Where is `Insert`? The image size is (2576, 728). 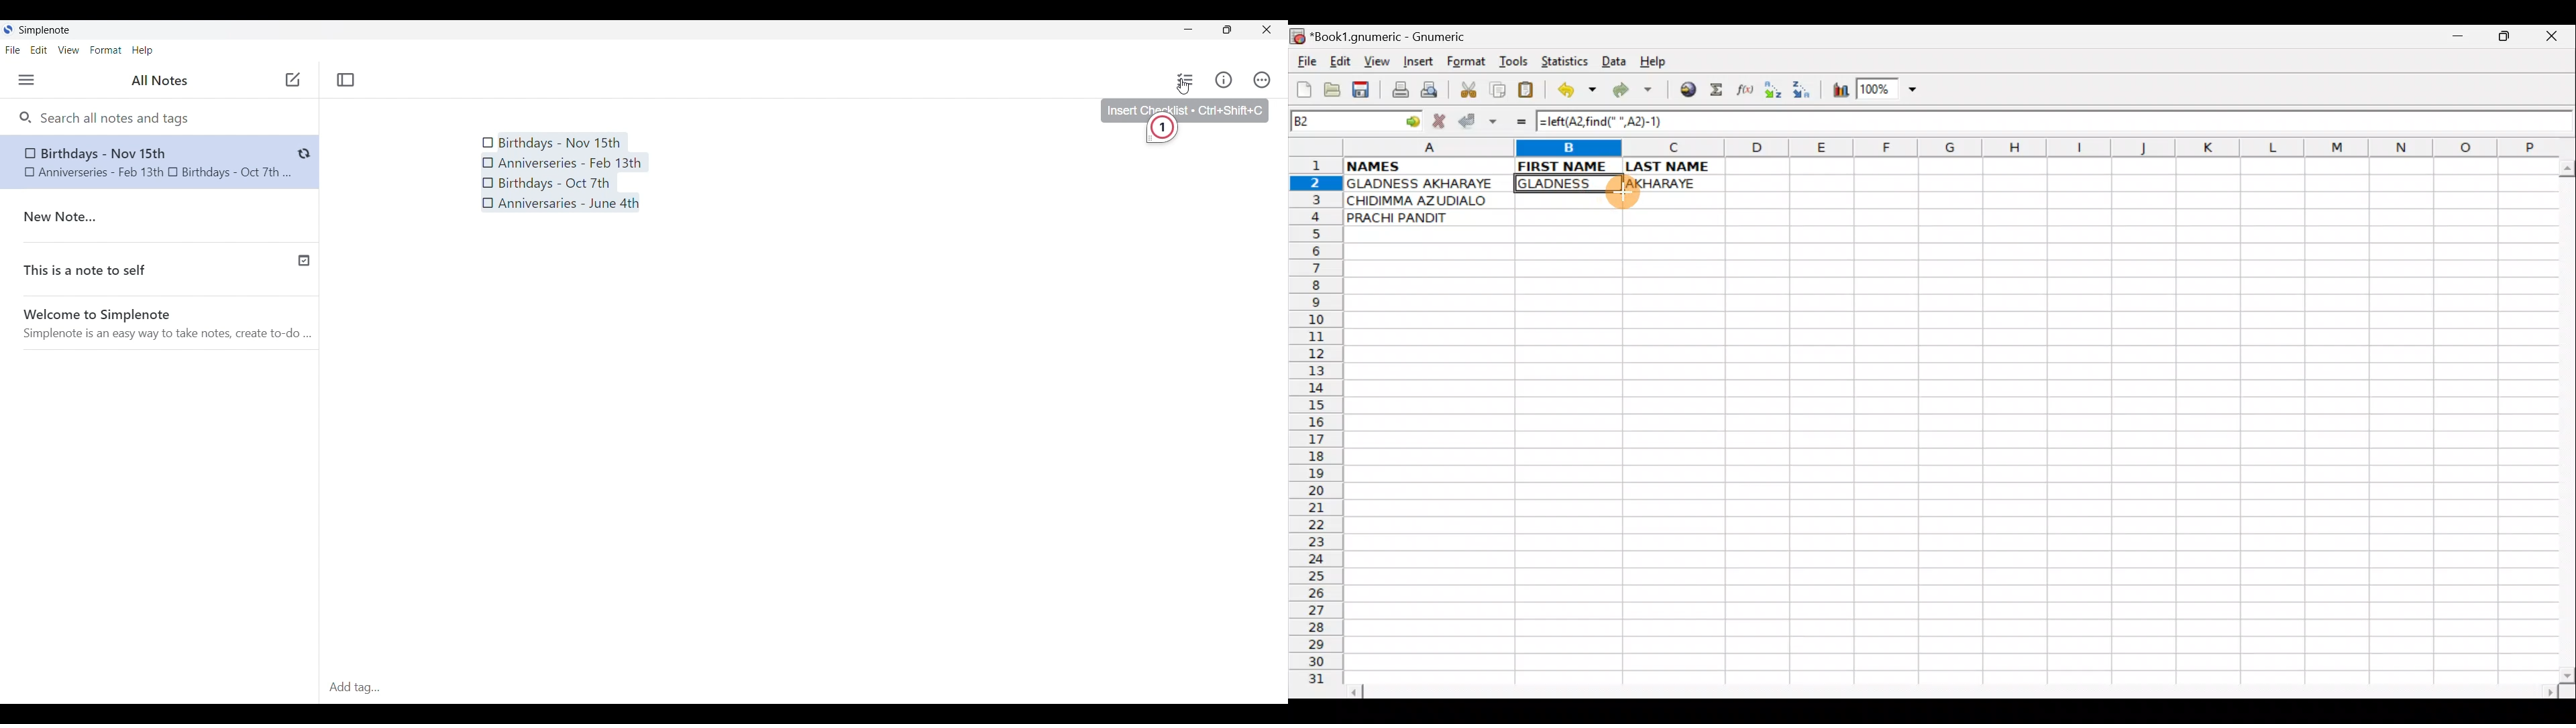
Insert is located at coordinates (1417, 62).